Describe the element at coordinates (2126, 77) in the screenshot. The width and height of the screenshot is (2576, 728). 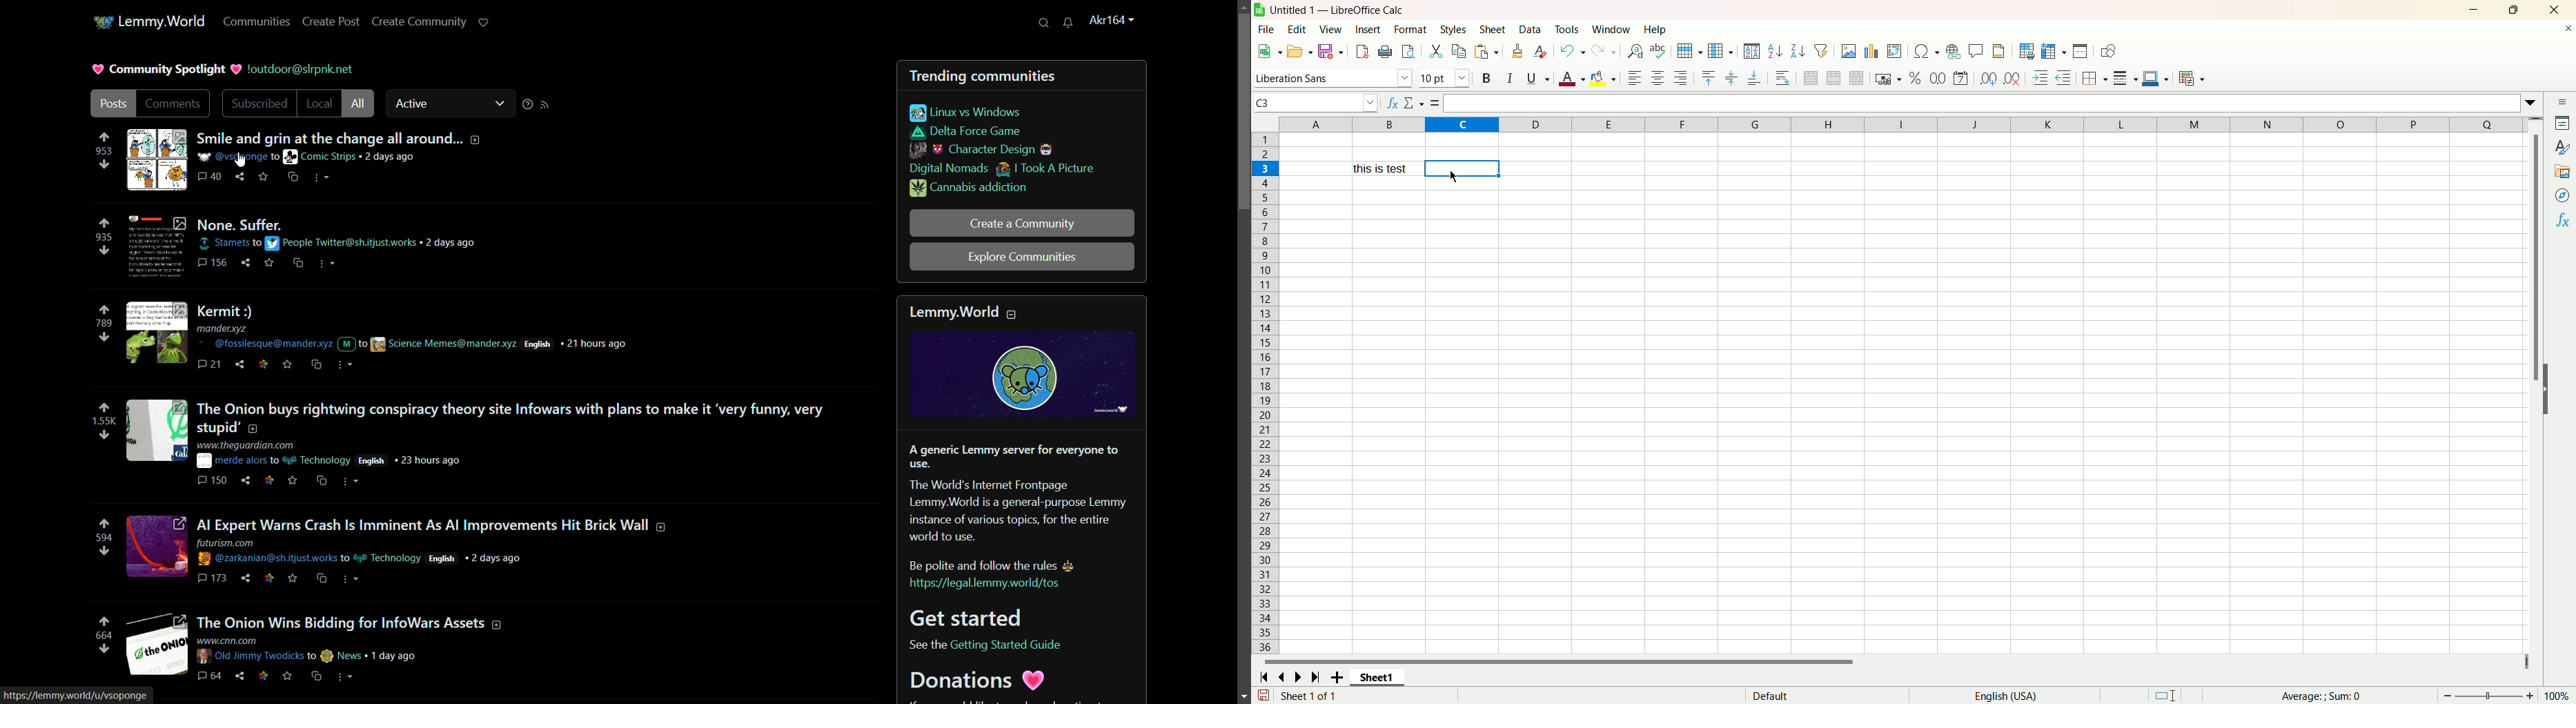
I see `border style` at that location.